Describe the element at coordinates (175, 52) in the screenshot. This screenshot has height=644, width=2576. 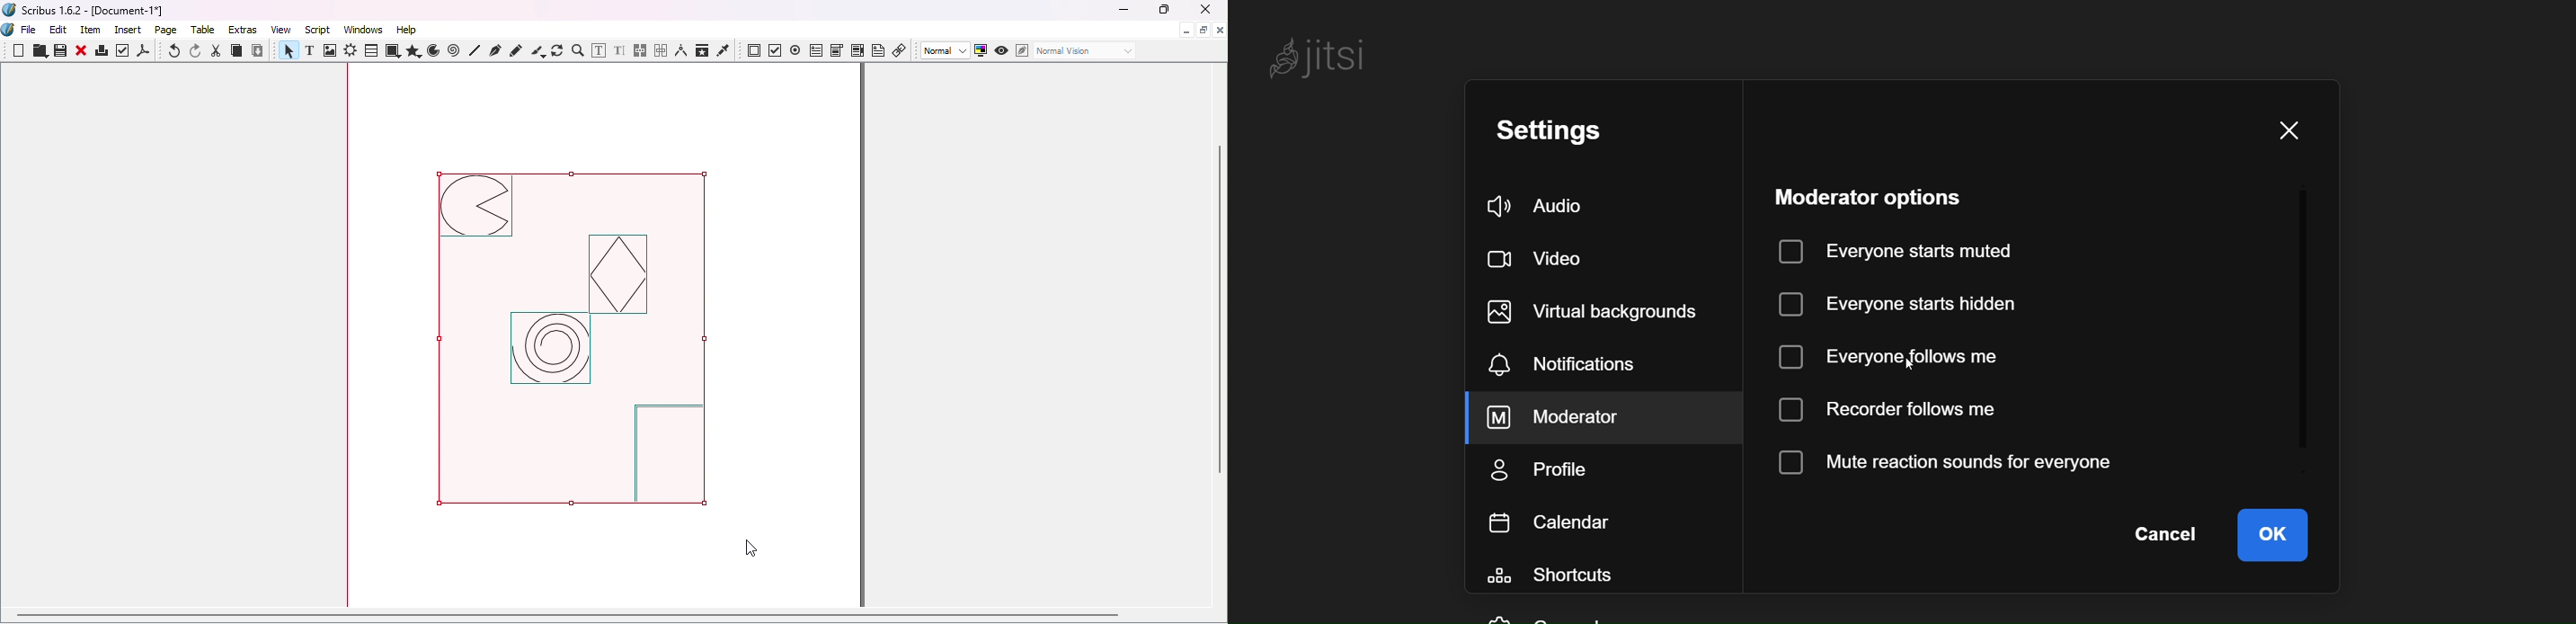
I see `Undo` at that location.